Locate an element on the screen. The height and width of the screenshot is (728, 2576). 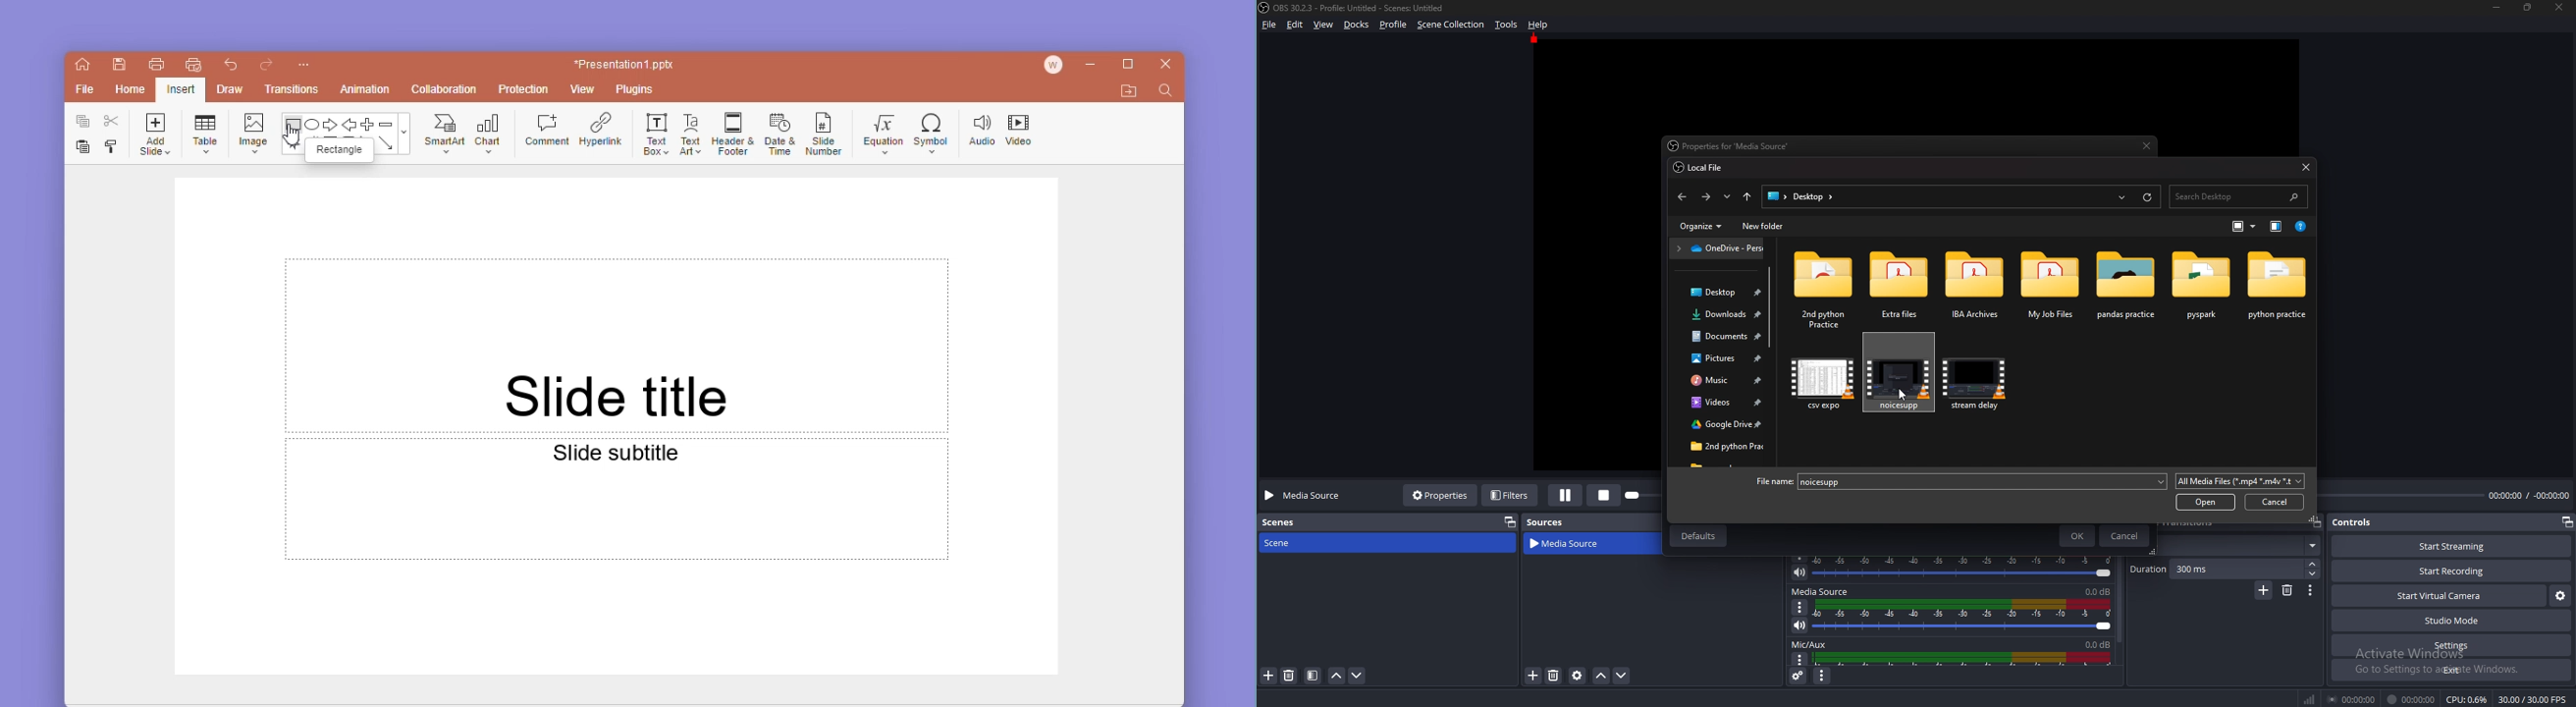
equation is located at coordinates (880, 130).